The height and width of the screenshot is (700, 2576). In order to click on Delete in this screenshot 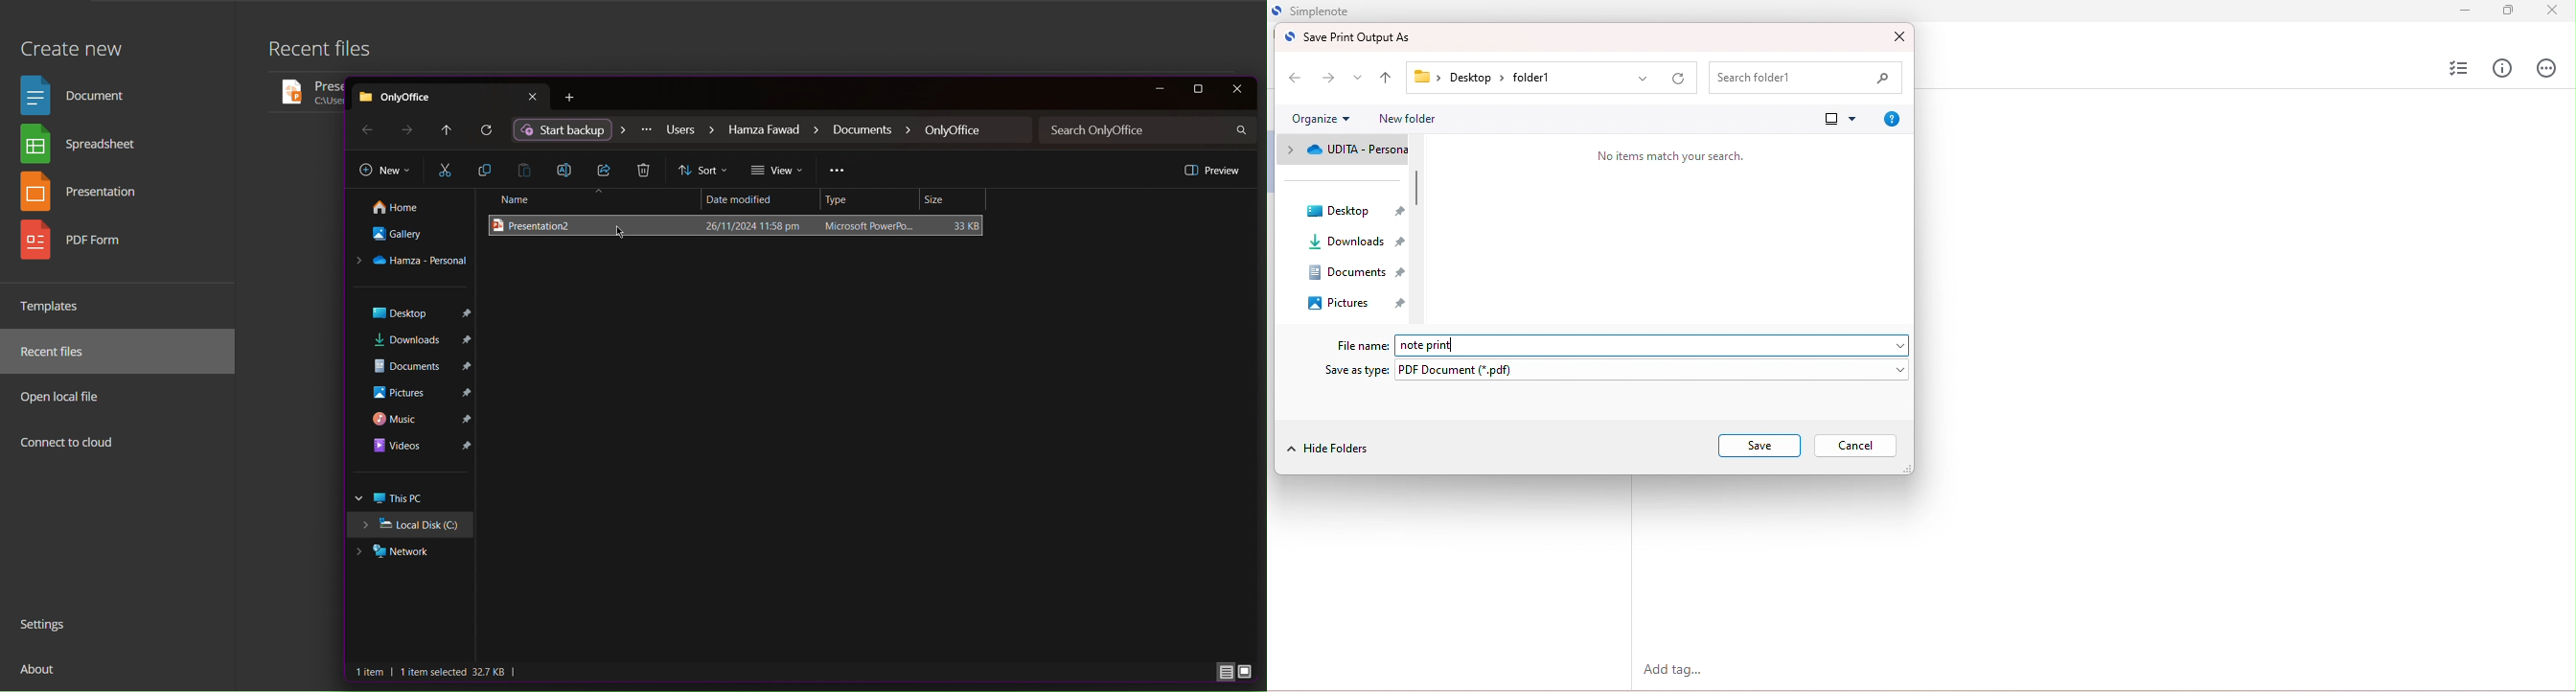, I will do `click(646, 171)`.